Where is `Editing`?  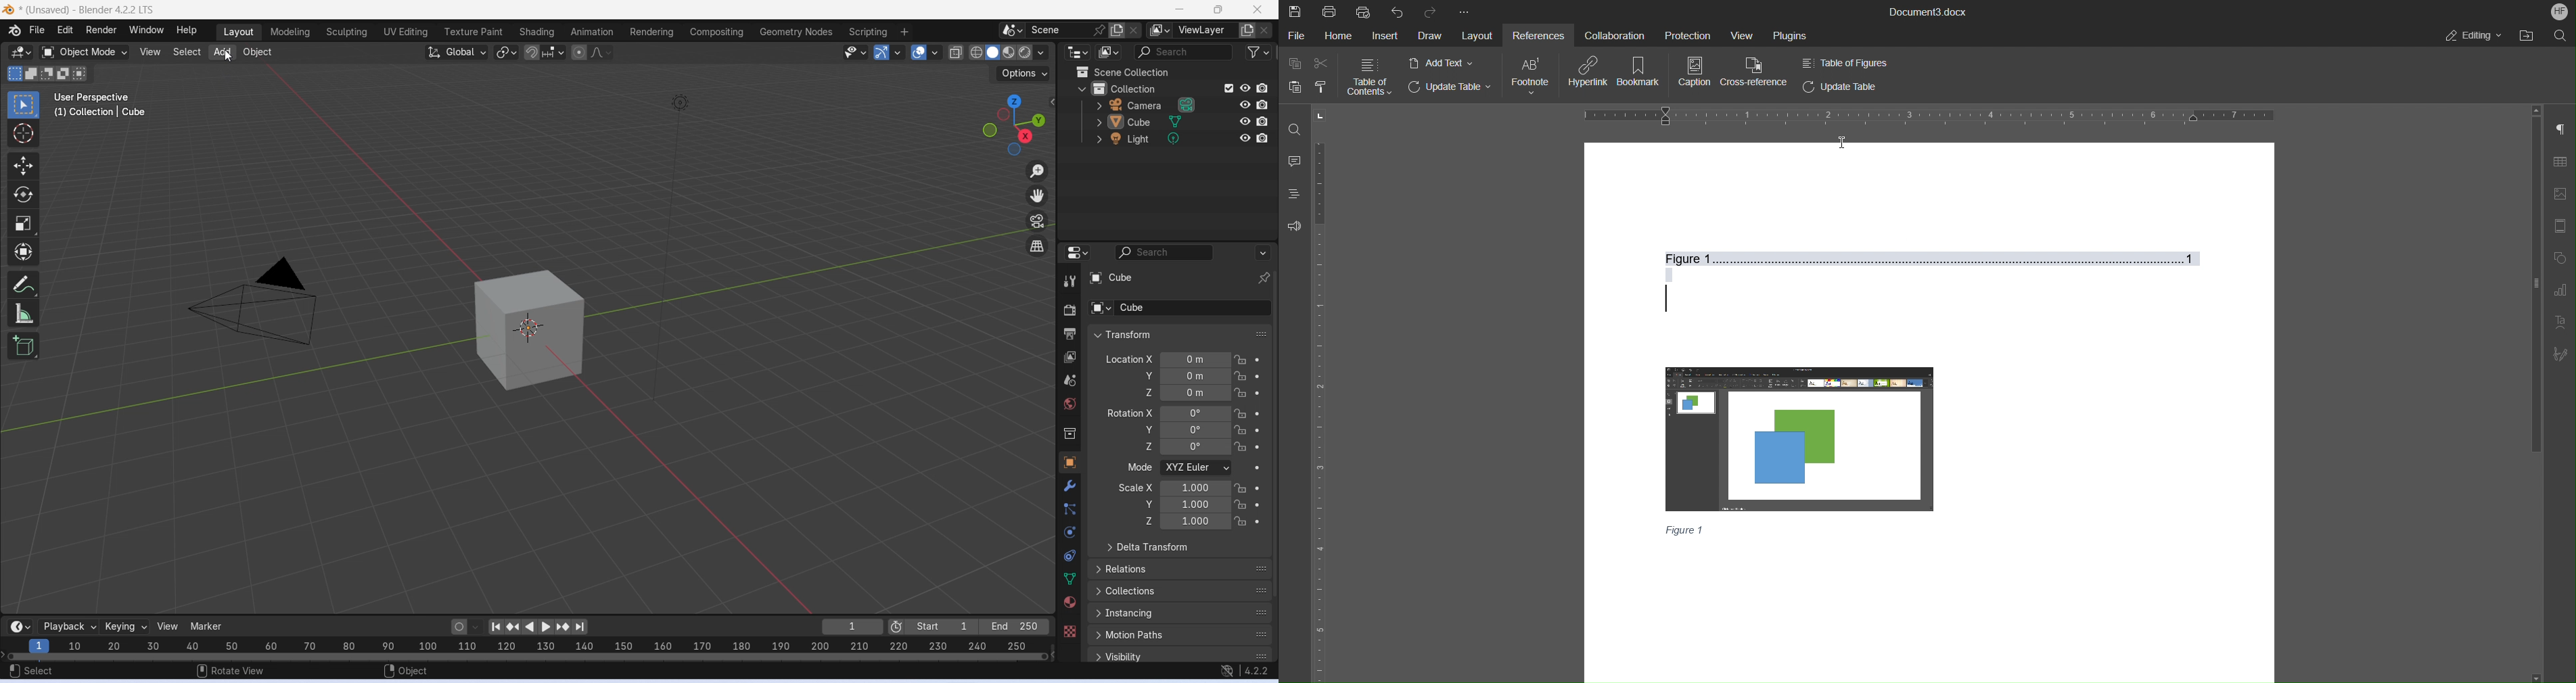 Editing is located at coordinates (2473, 36).